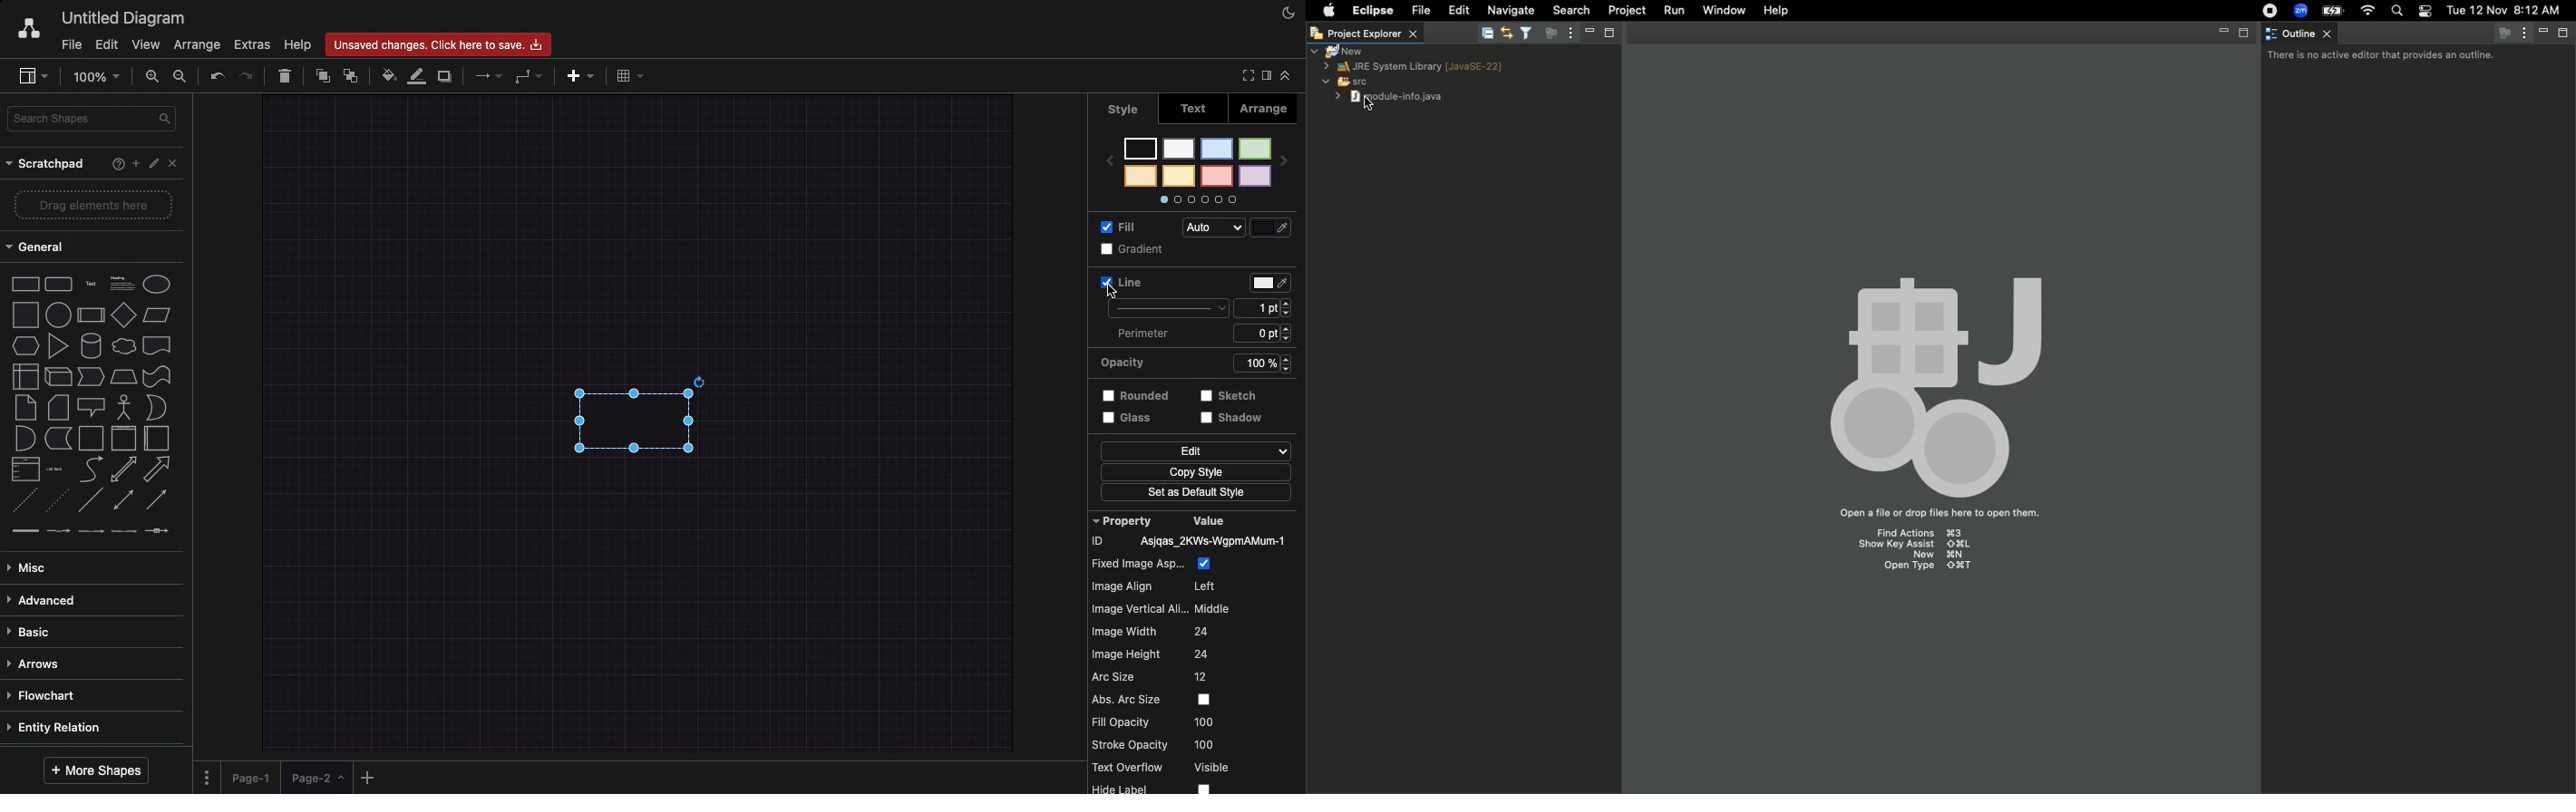  What do you see at coordinates (57, 315) in the screenshot?
I see `circle` at bounding box center [57, 315].